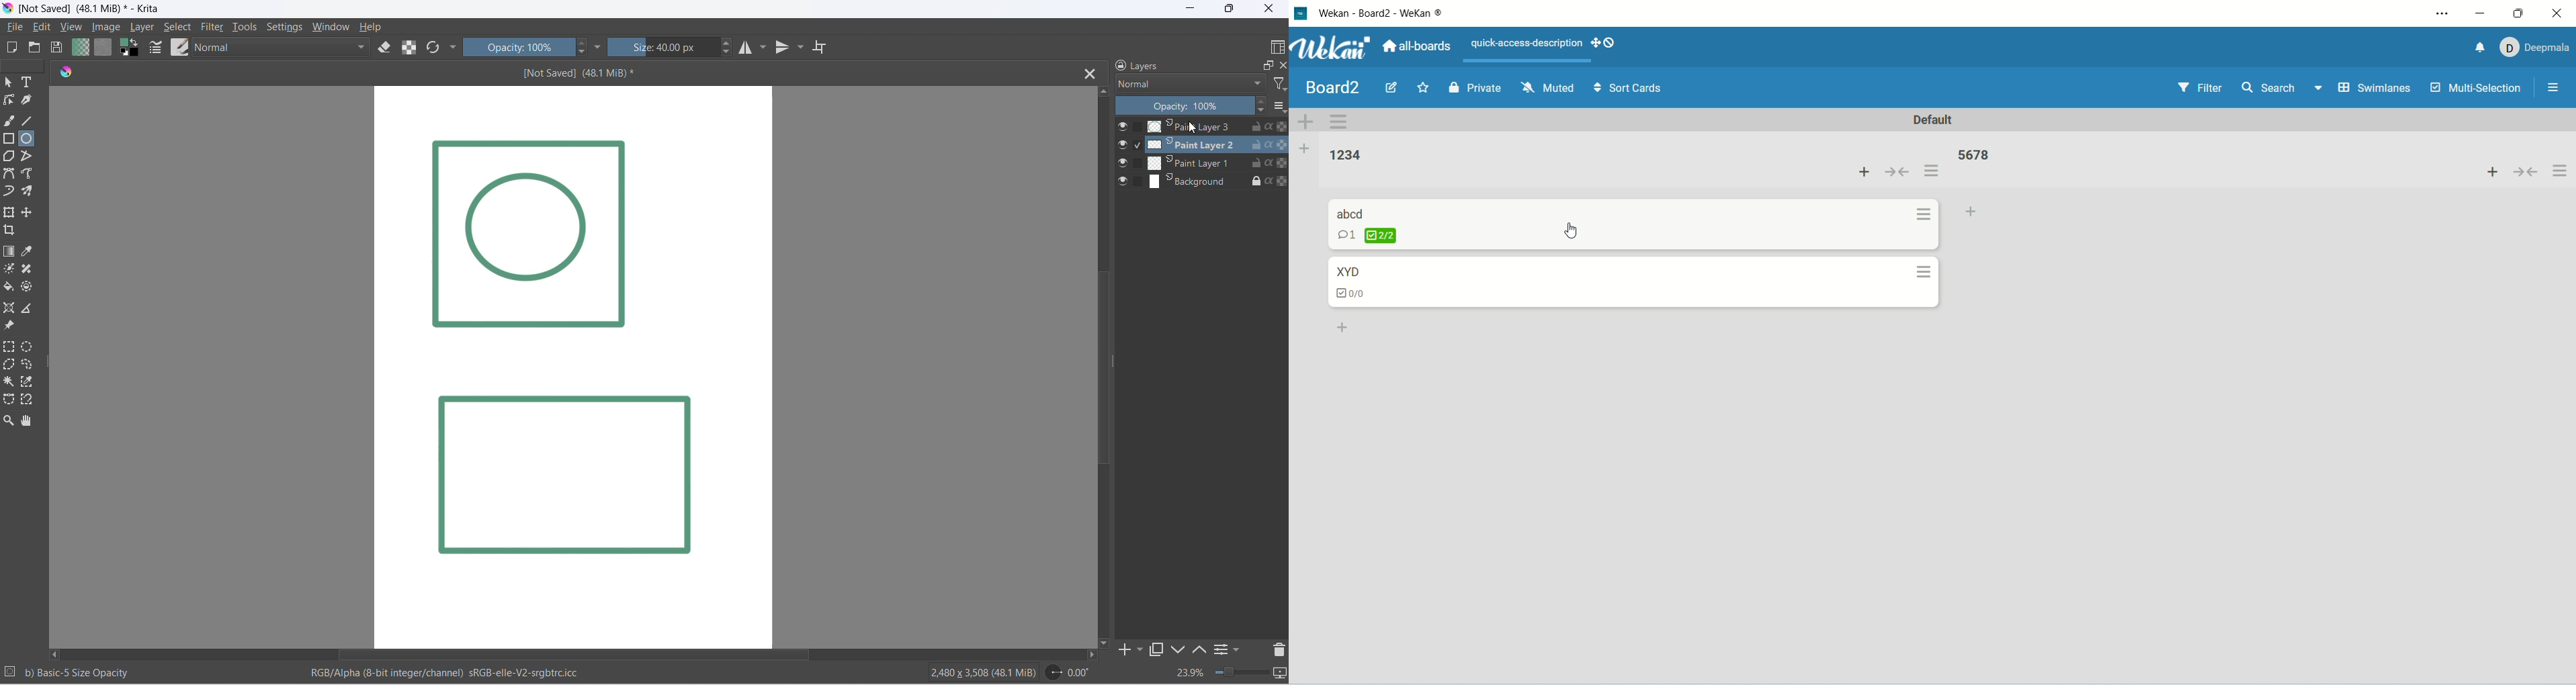 This screenshot has width=2576, height=700. I want to click on vertical mirror tool, so click(791, 48).